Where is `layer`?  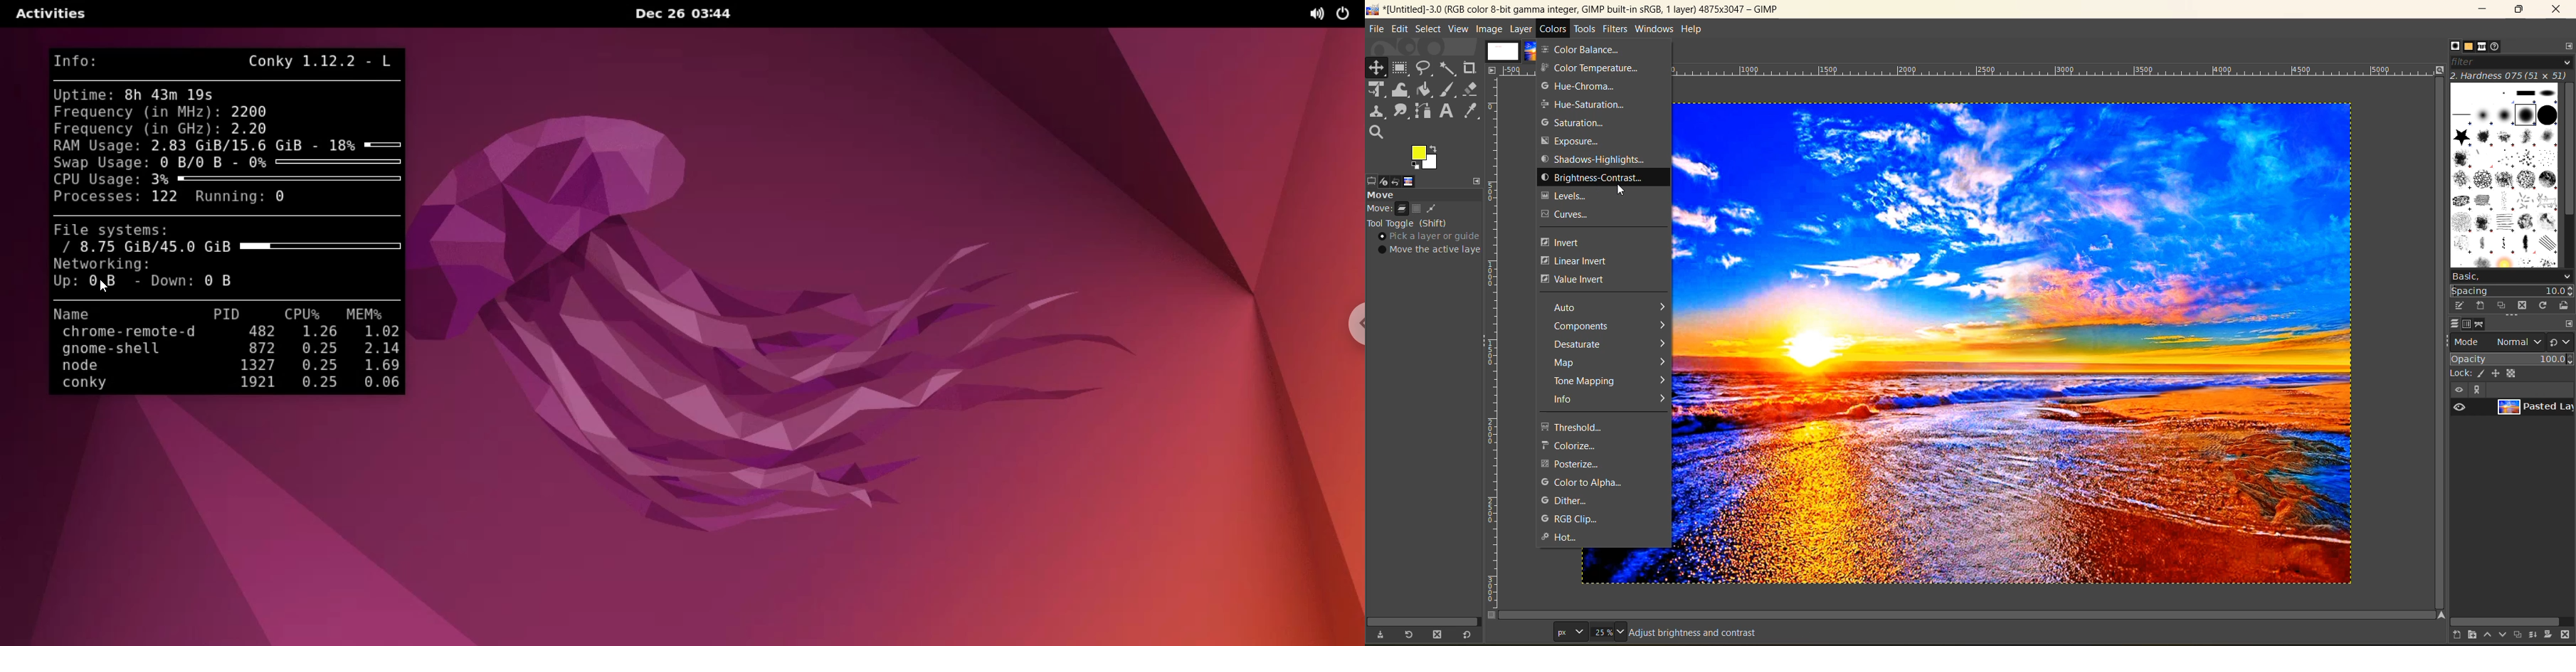 layer is located at coordinates (1523, 28).